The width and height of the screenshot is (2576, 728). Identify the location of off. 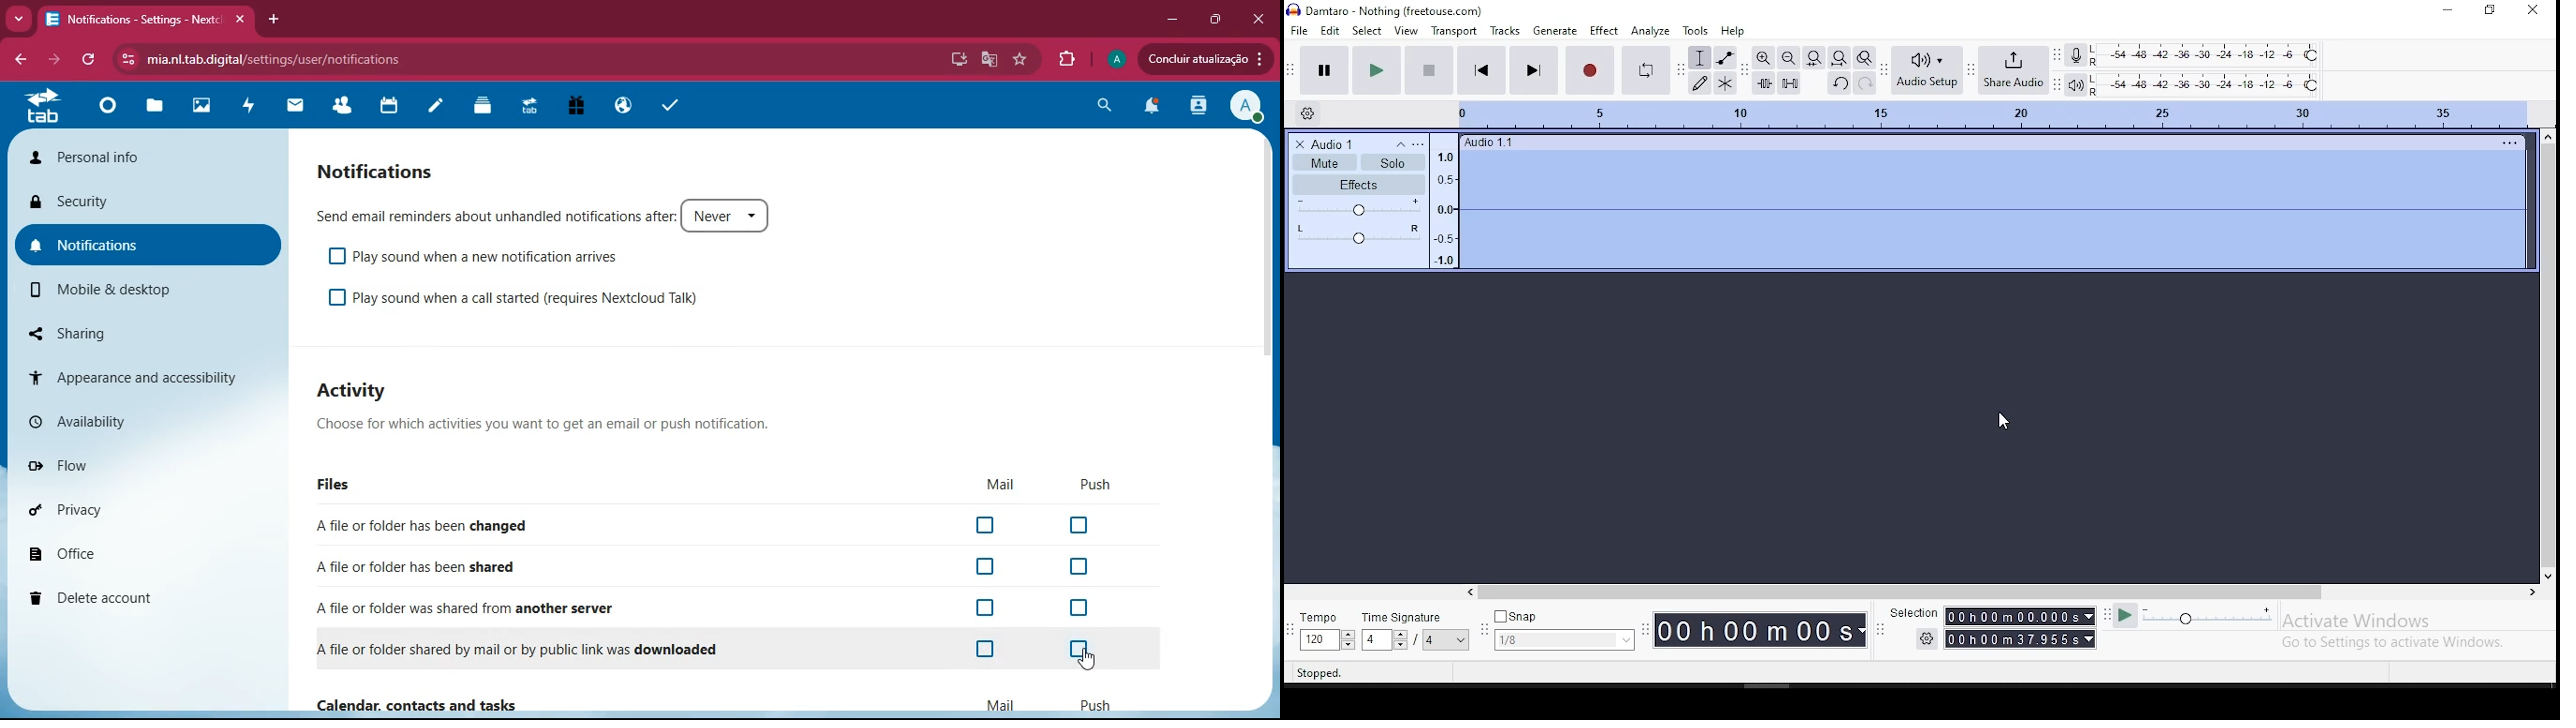
(982, 608).